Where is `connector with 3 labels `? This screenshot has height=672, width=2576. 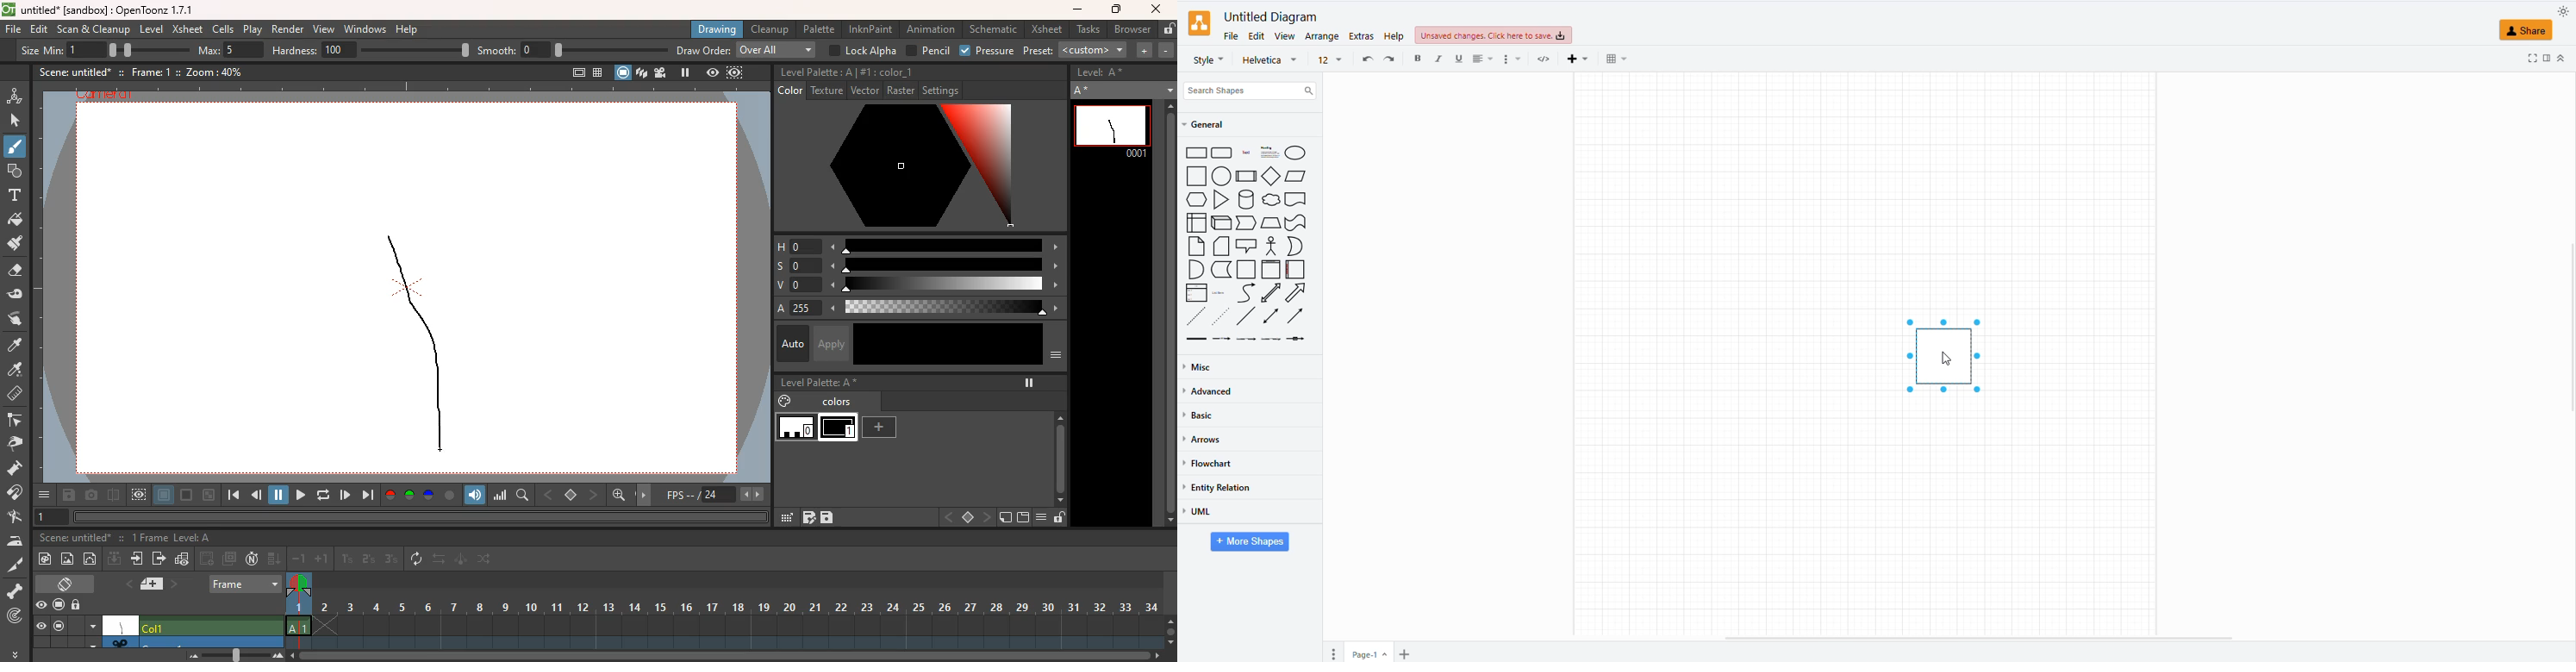
connector with 3 labels  is located at coordinates (1271, 339).